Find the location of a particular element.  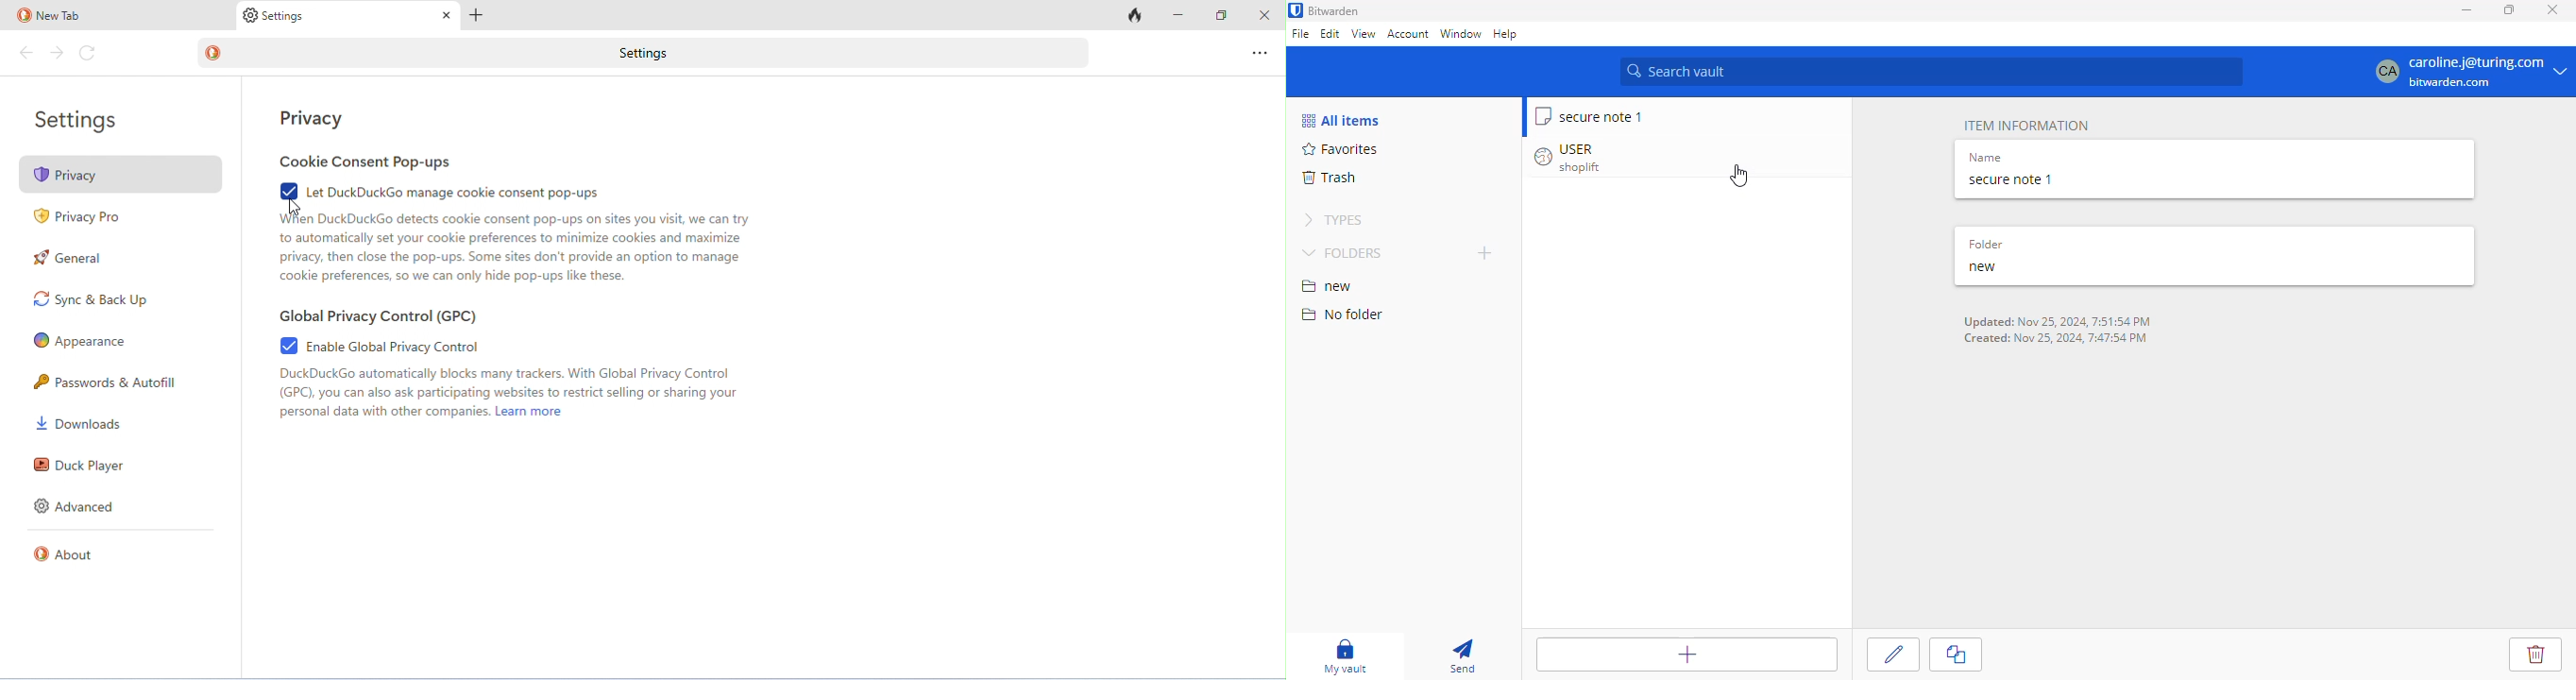

settings is located at coordinates (662, 54).